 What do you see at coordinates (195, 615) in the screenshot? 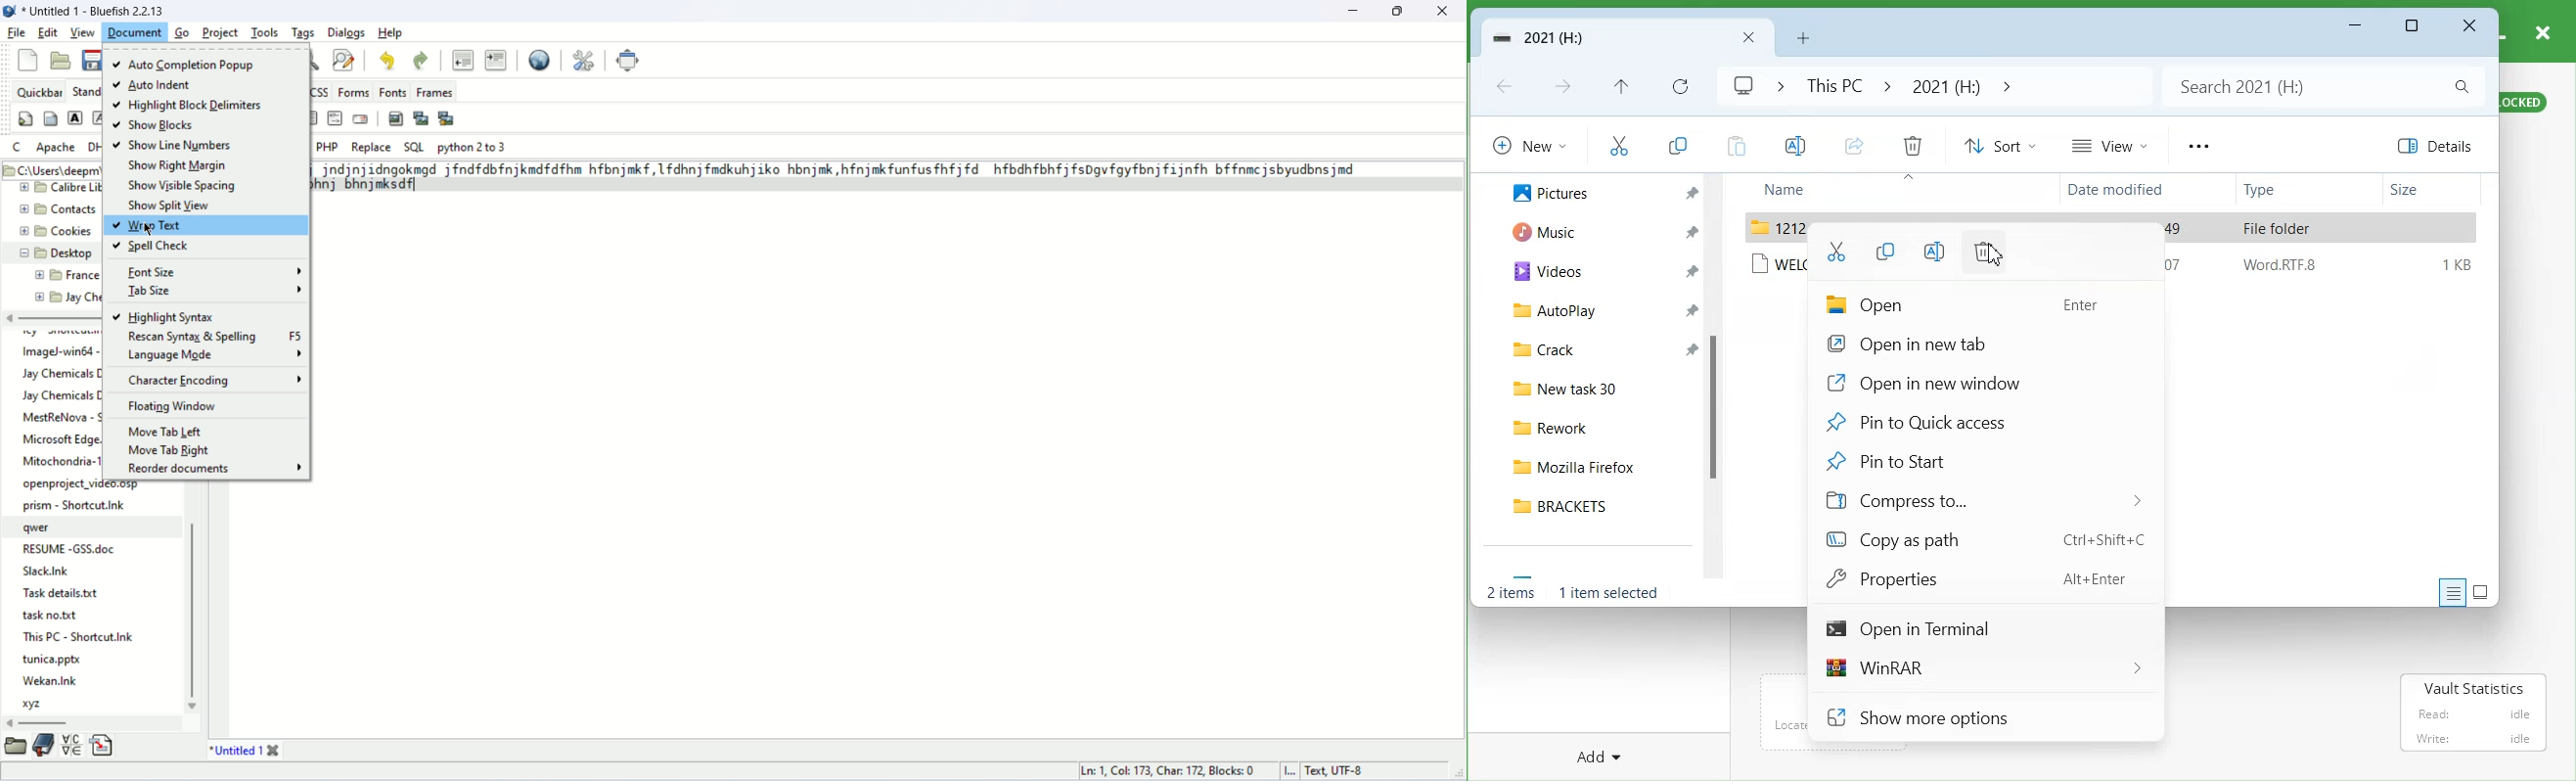
I see `vertical scroll bar` at bounding box center [195, 615].